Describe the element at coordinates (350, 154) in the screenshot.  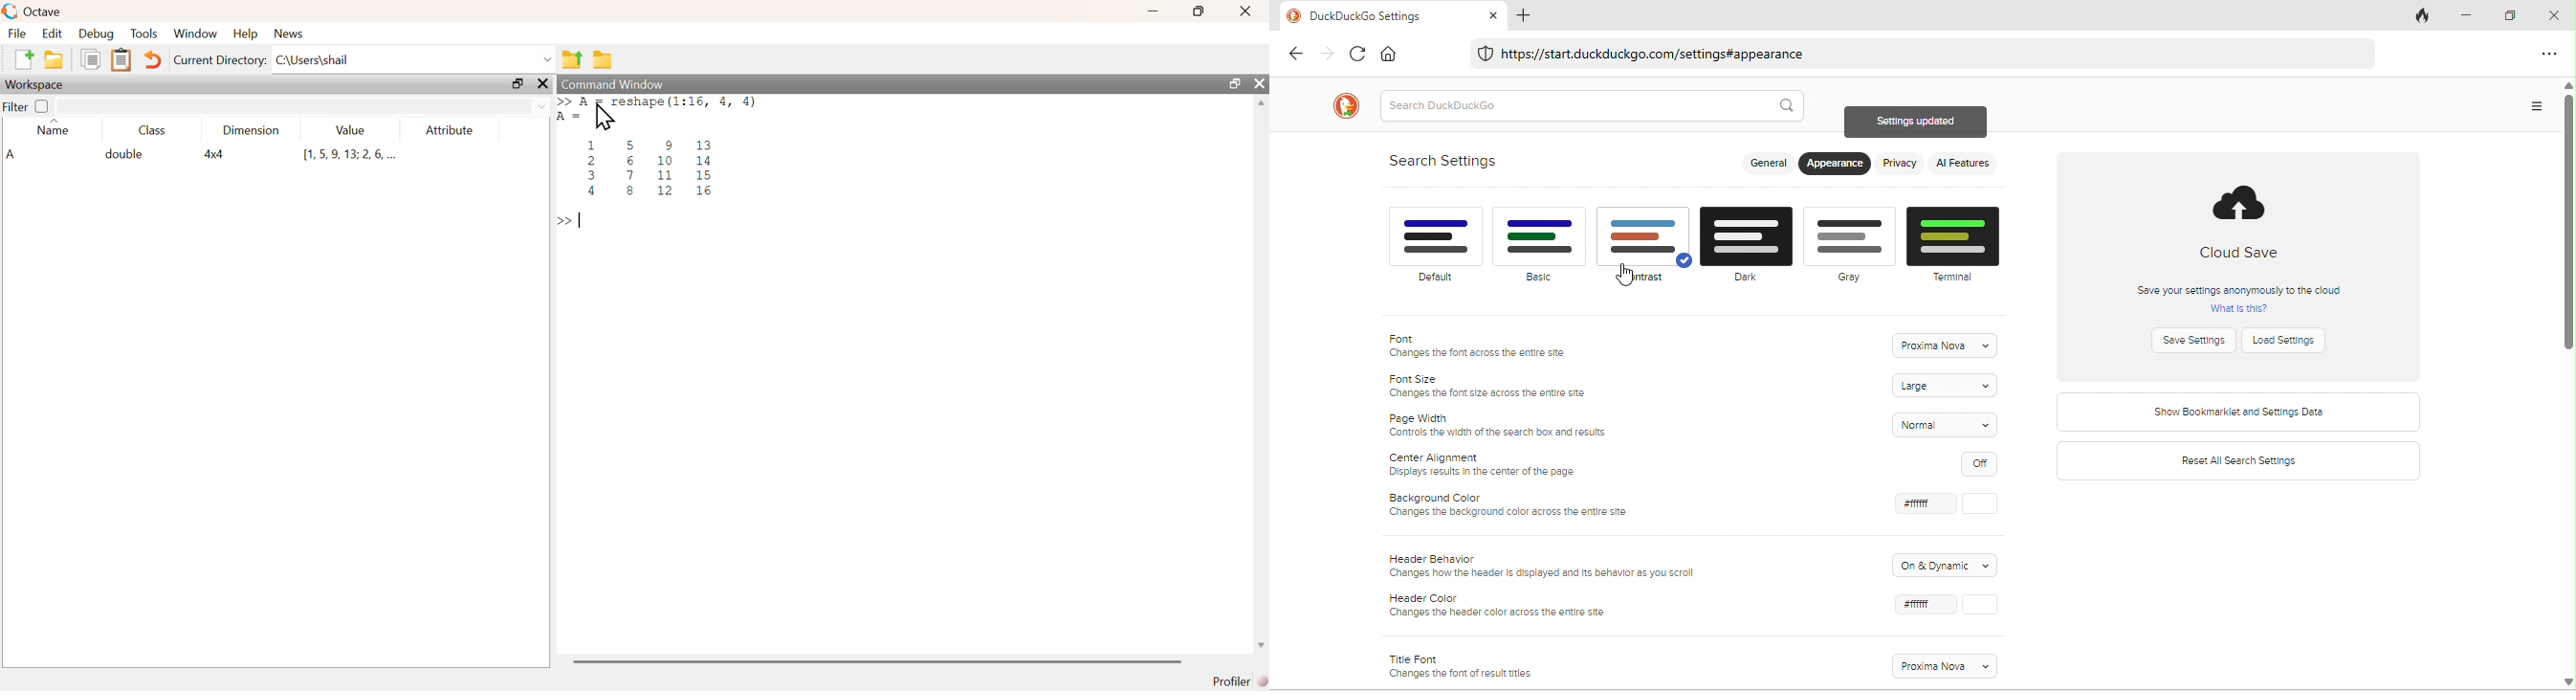
I see `1,5,9,13;2,6, ..` at that location.